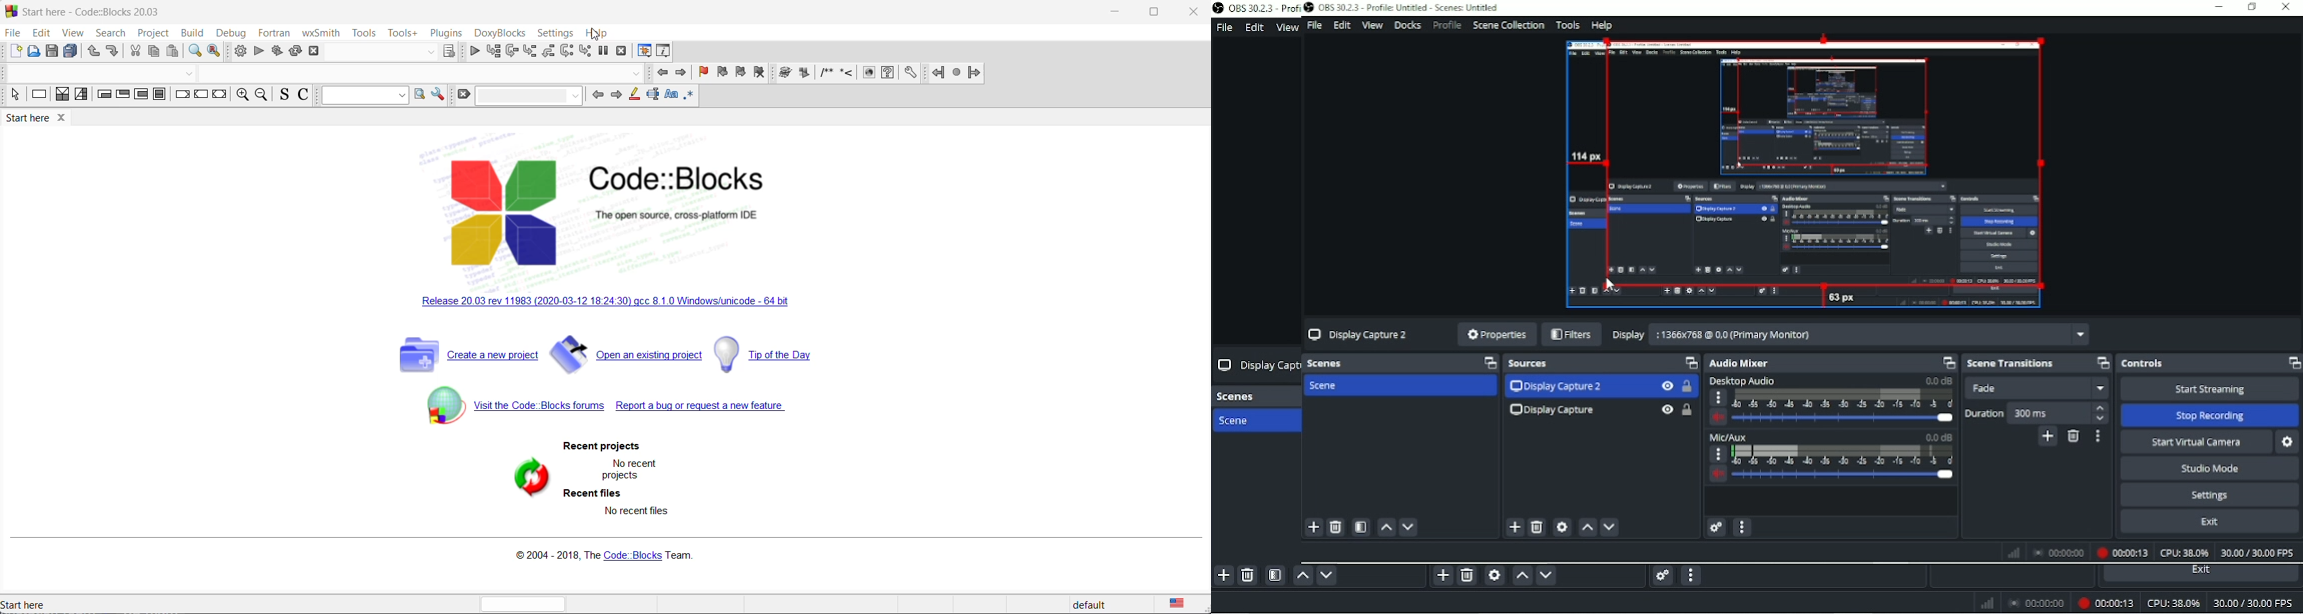  I want to click on Desktop Audio, so click(1747, 382).